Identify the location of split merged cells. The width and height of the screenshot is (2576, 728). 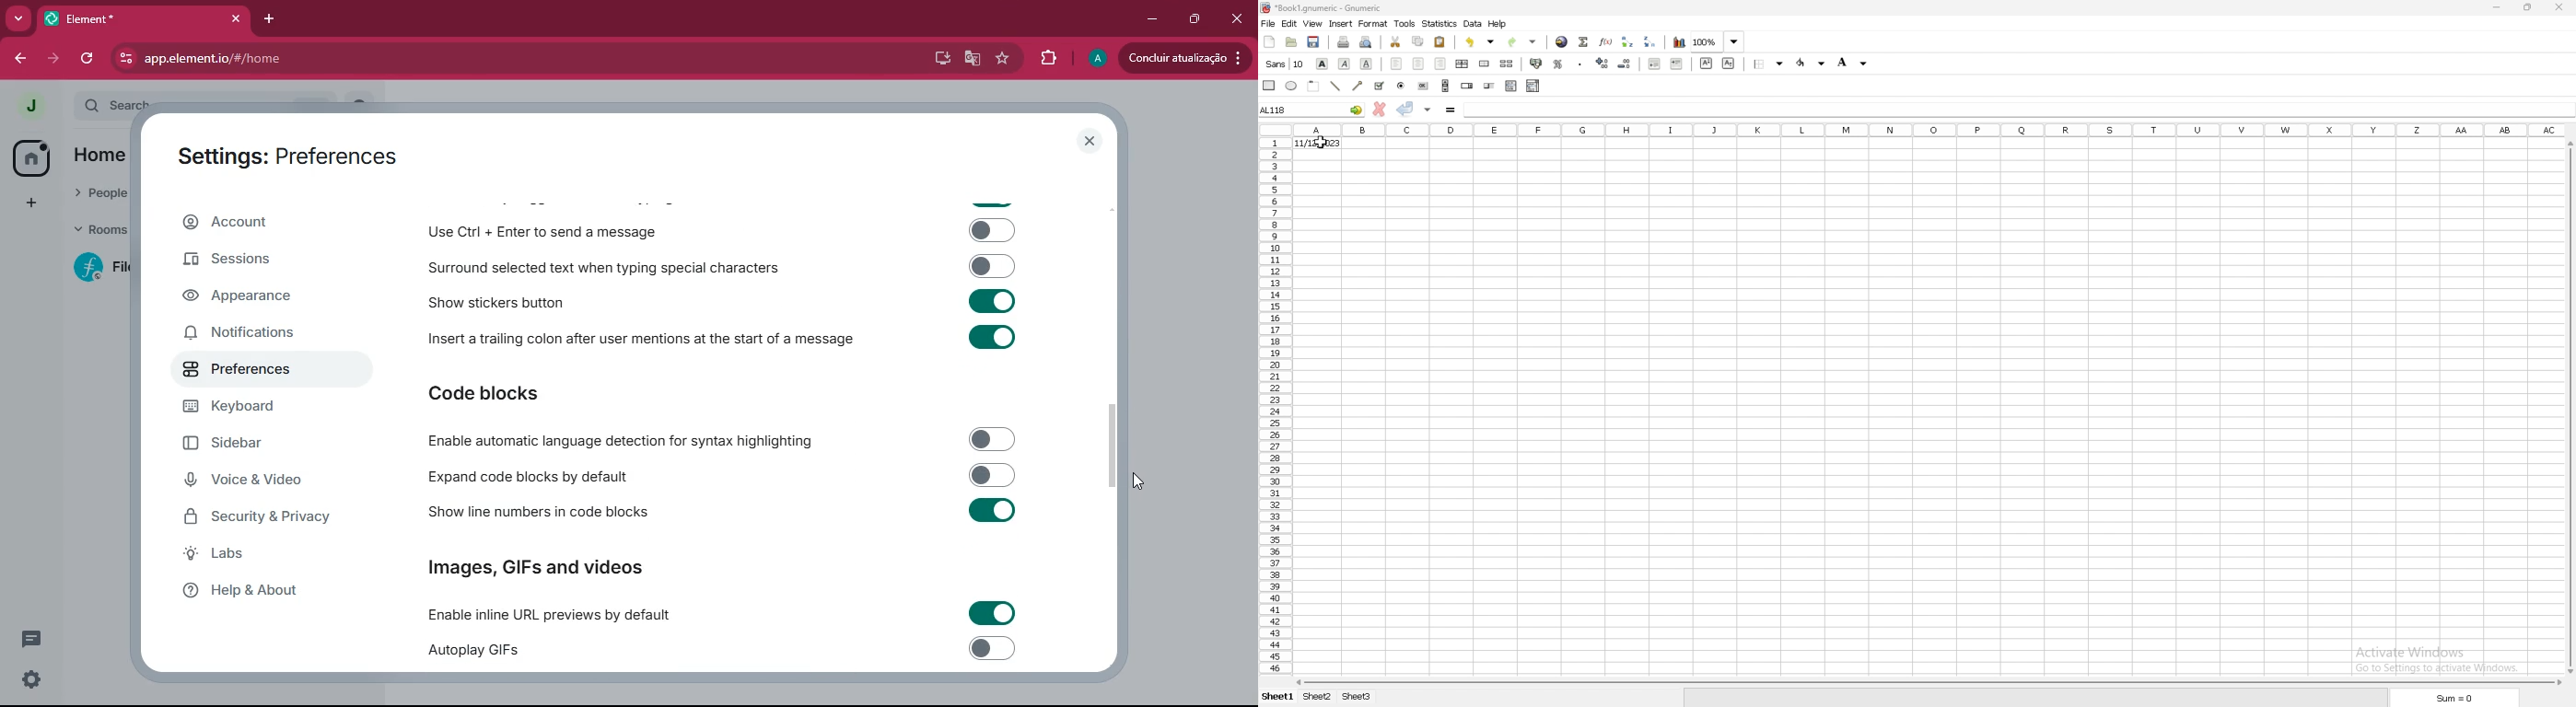
(1508, 64).